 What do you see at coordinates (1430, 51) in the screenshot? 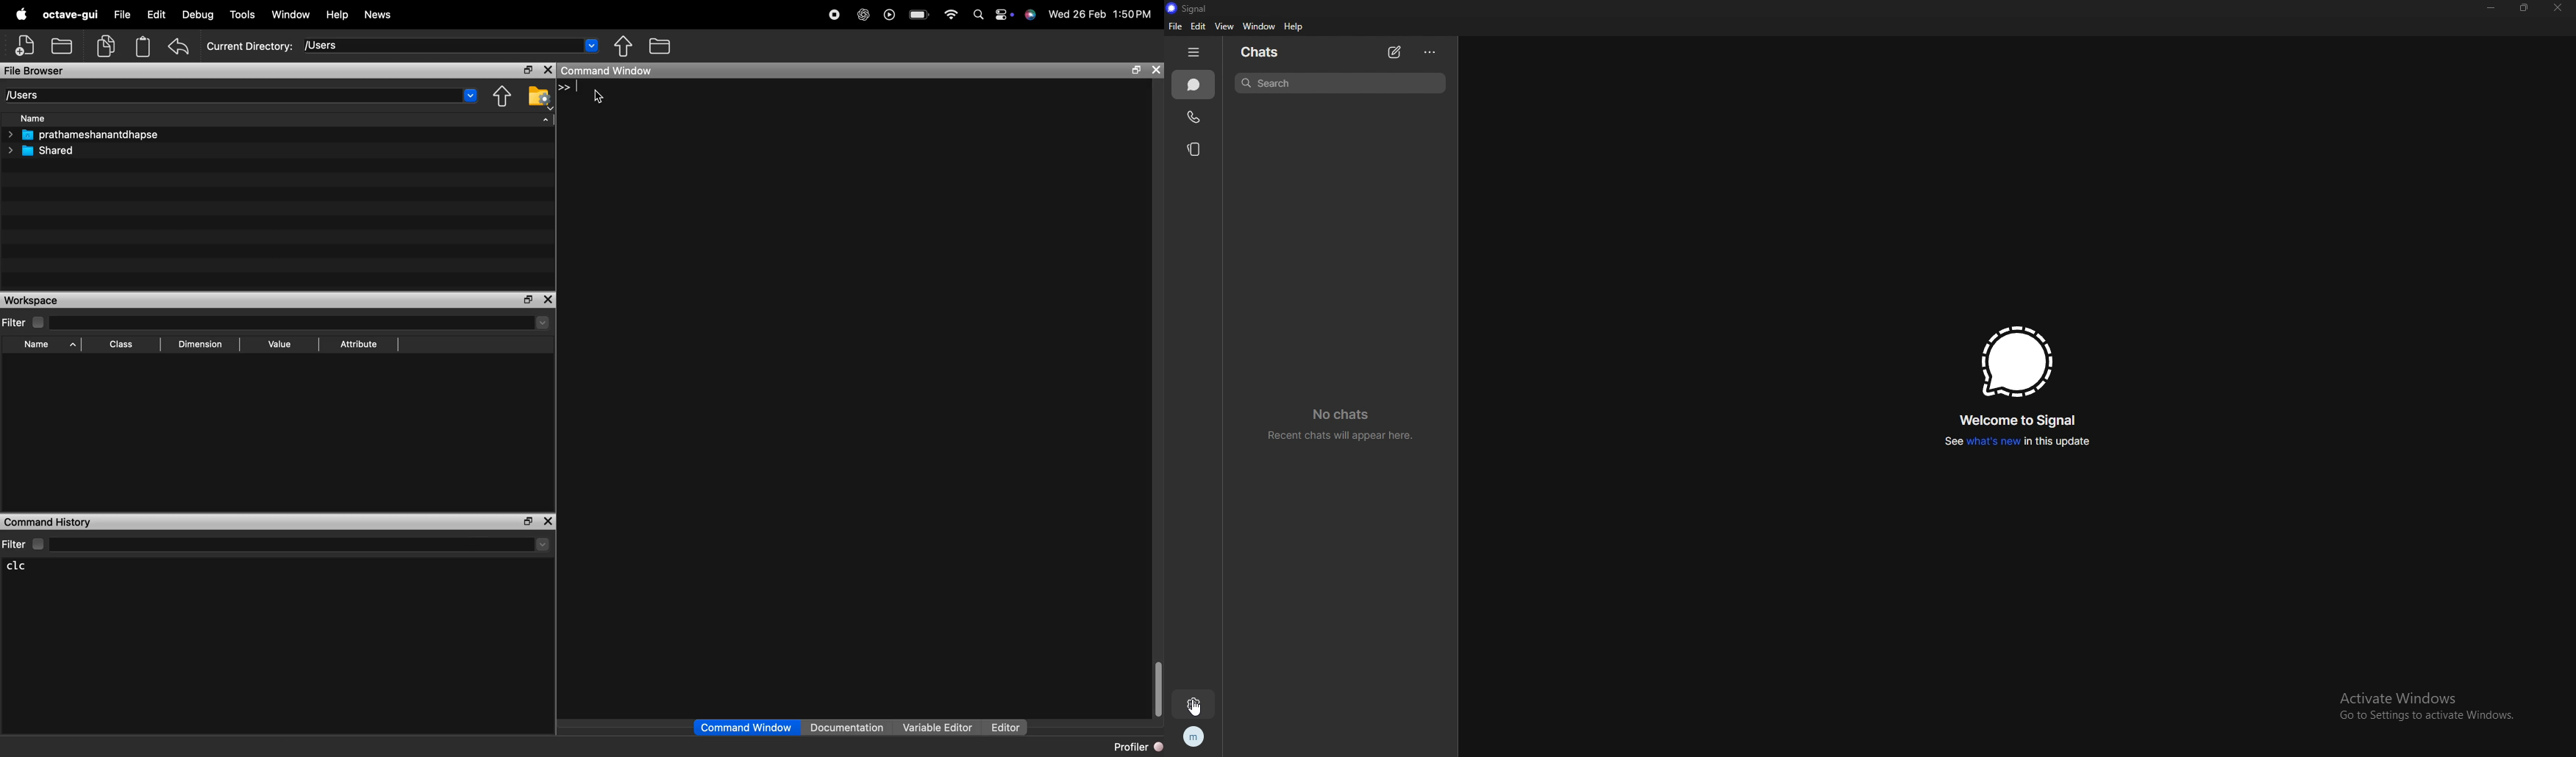
I see `options` at bounding box center [1430, 51].